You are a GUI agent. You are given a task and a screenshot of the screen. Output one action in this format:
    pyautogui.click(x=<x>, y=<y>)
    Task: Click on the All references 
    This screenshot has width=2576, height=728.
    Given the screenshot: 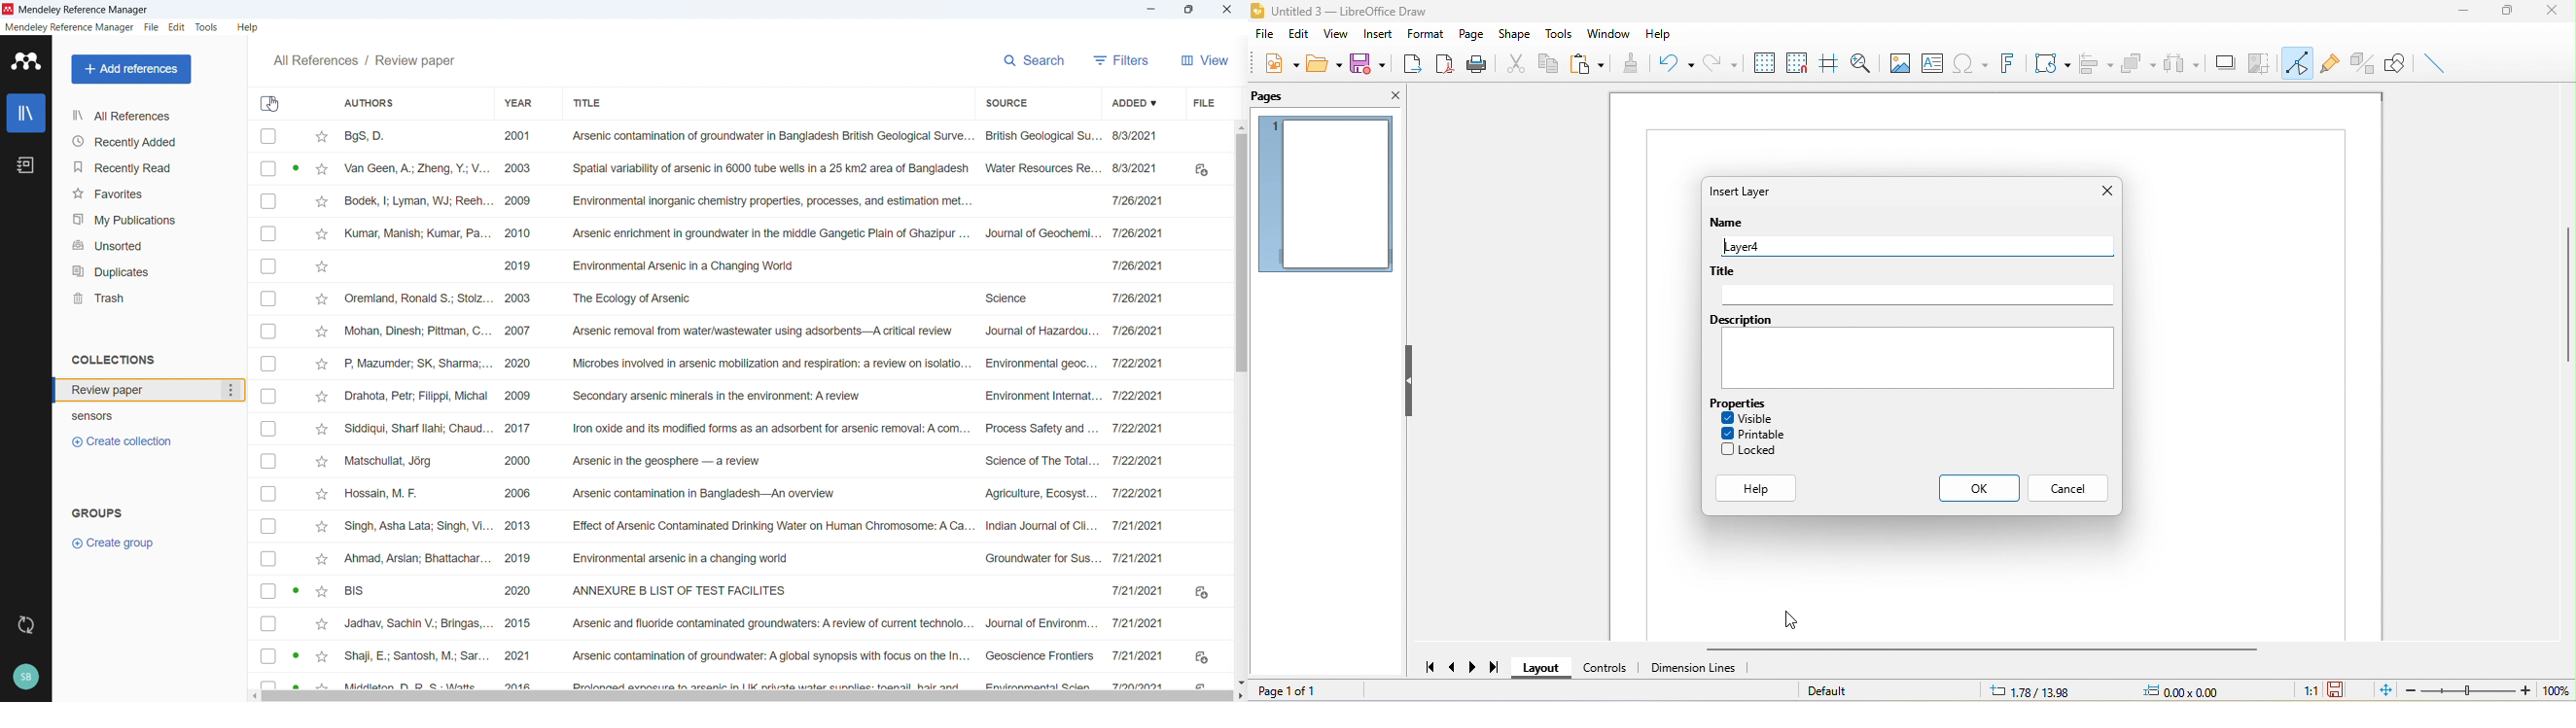 What is the action you would take?
    pyautogui.click(x=150, y=116)
    